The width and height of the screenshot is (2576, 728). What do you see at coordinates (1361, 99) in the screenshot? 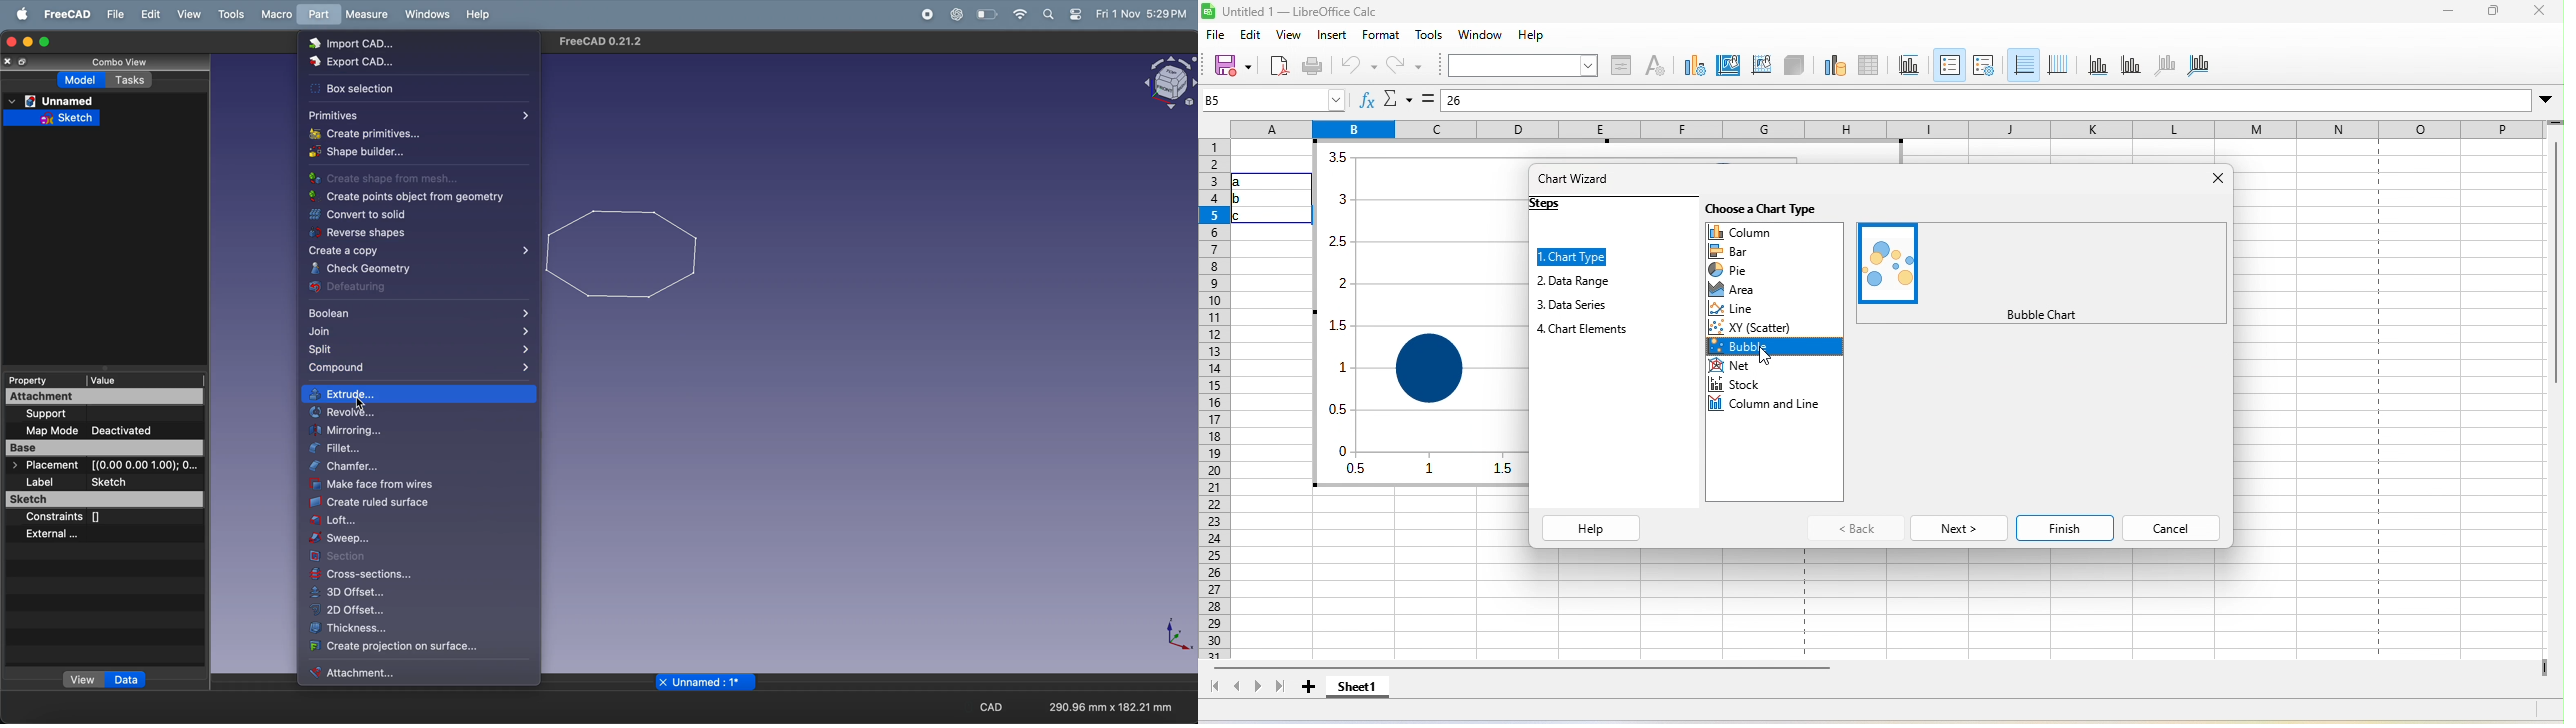
I see `function wizard` at bounding box center [1361, 99].